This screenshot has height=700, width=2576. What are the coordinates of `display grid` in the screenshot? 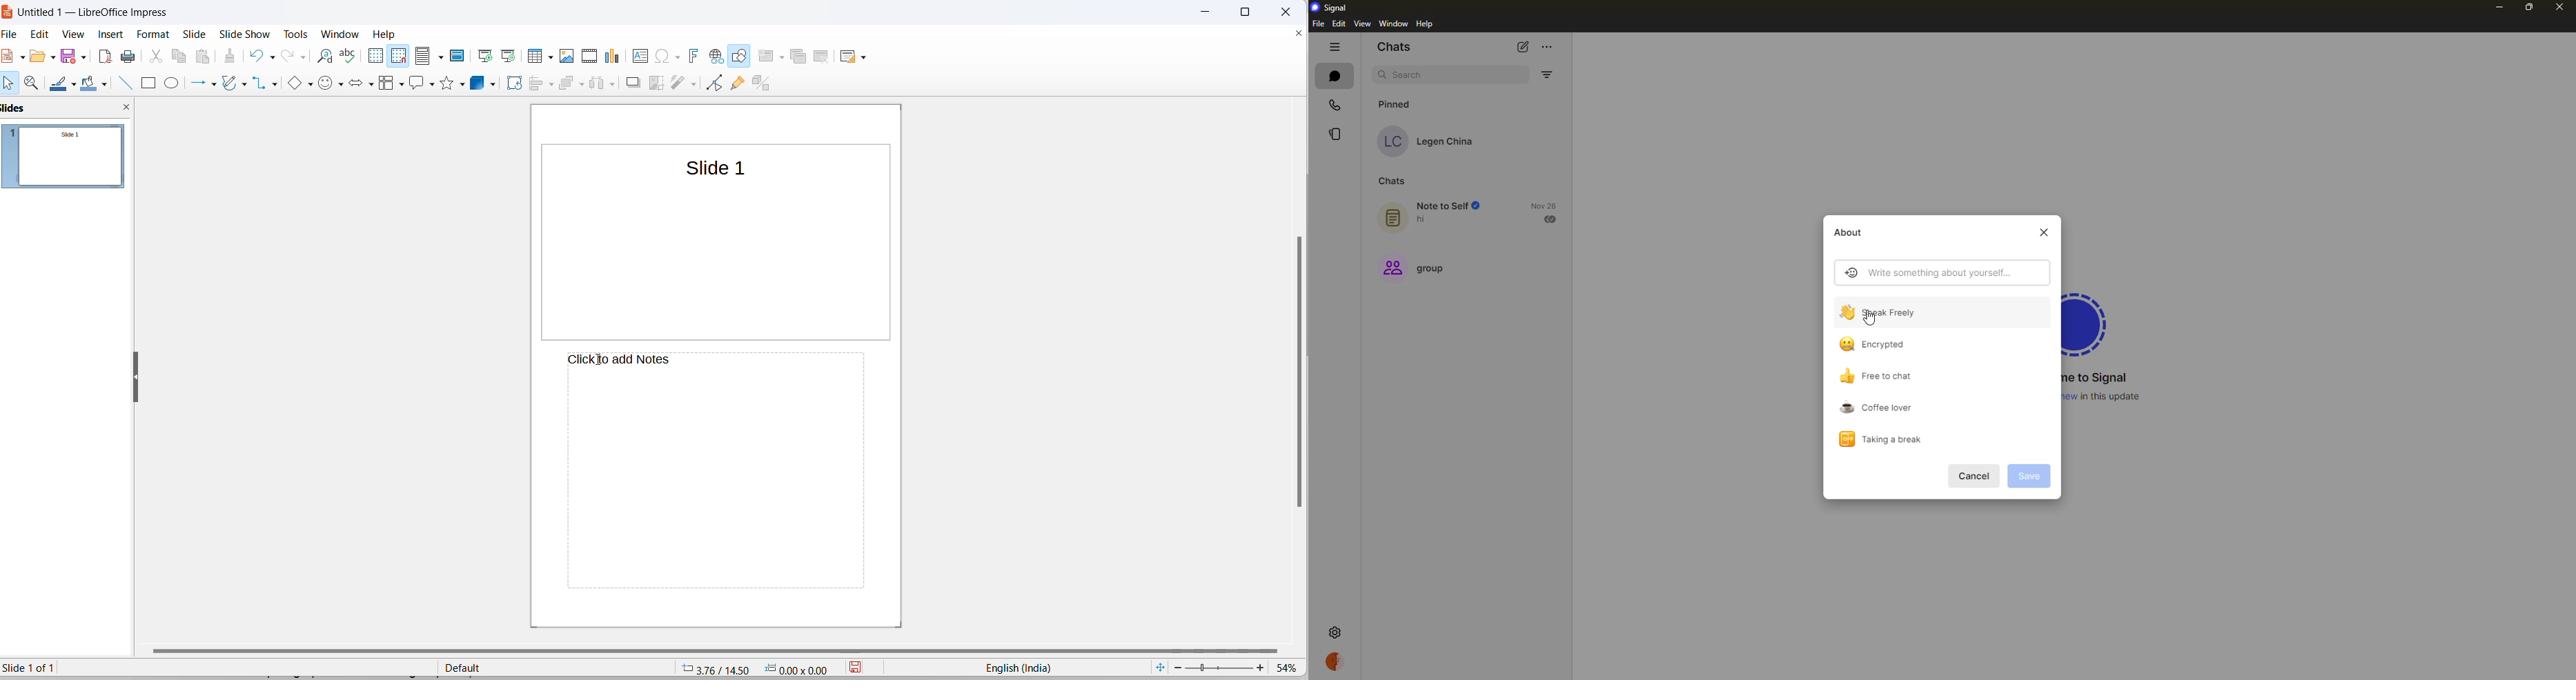 It's located at (376, 55).